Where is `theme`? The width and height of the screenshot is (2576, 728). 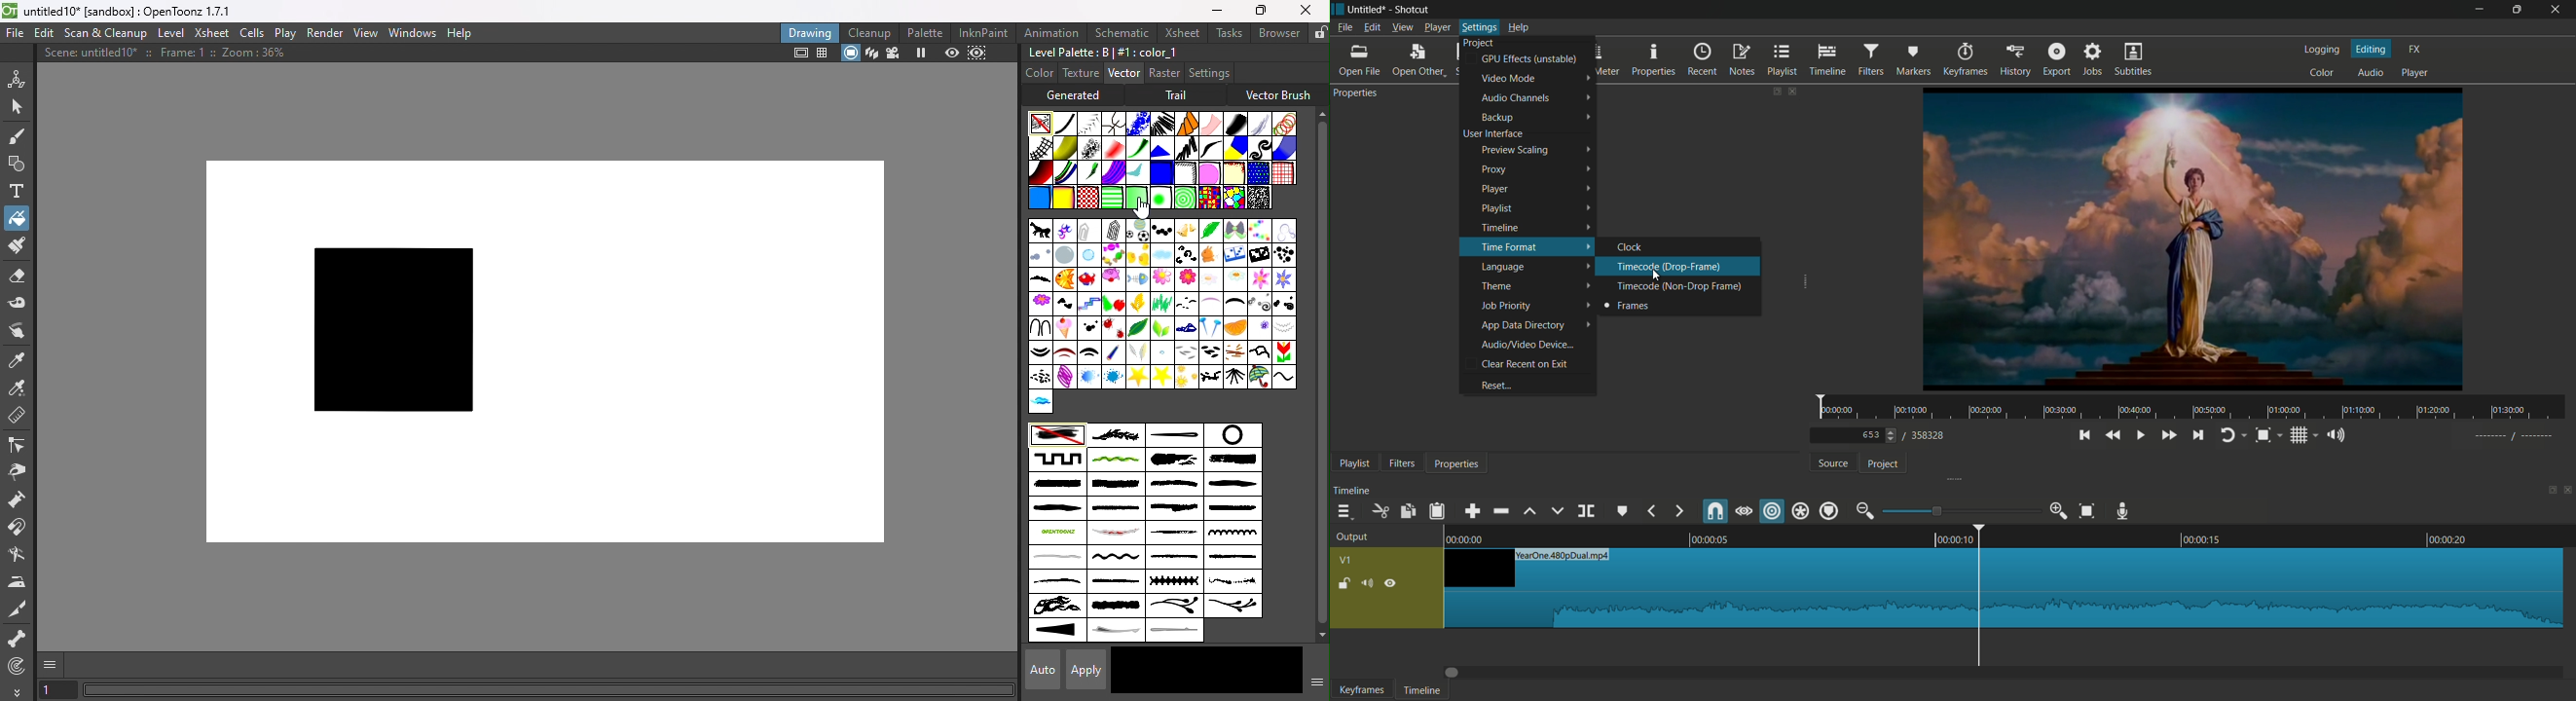 theme is located at coordinates (1498, 286).